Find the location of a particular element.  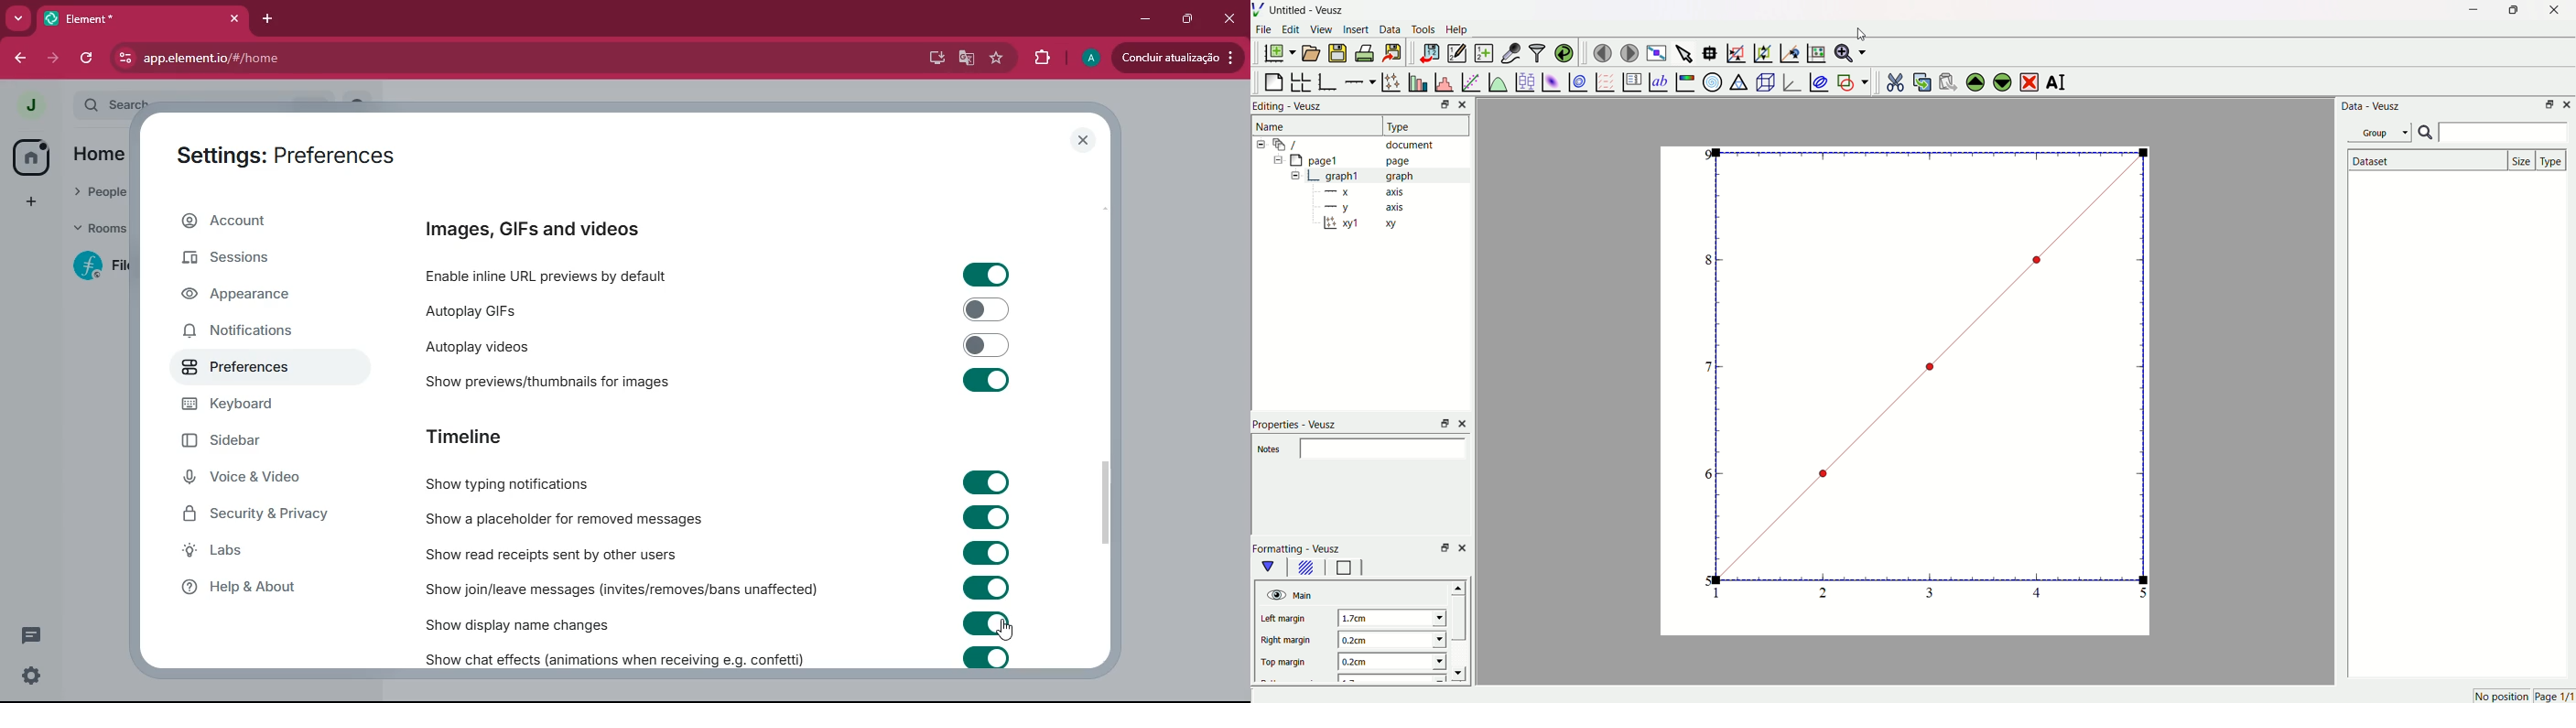

show display name changes is located at coordinates (534, 625).